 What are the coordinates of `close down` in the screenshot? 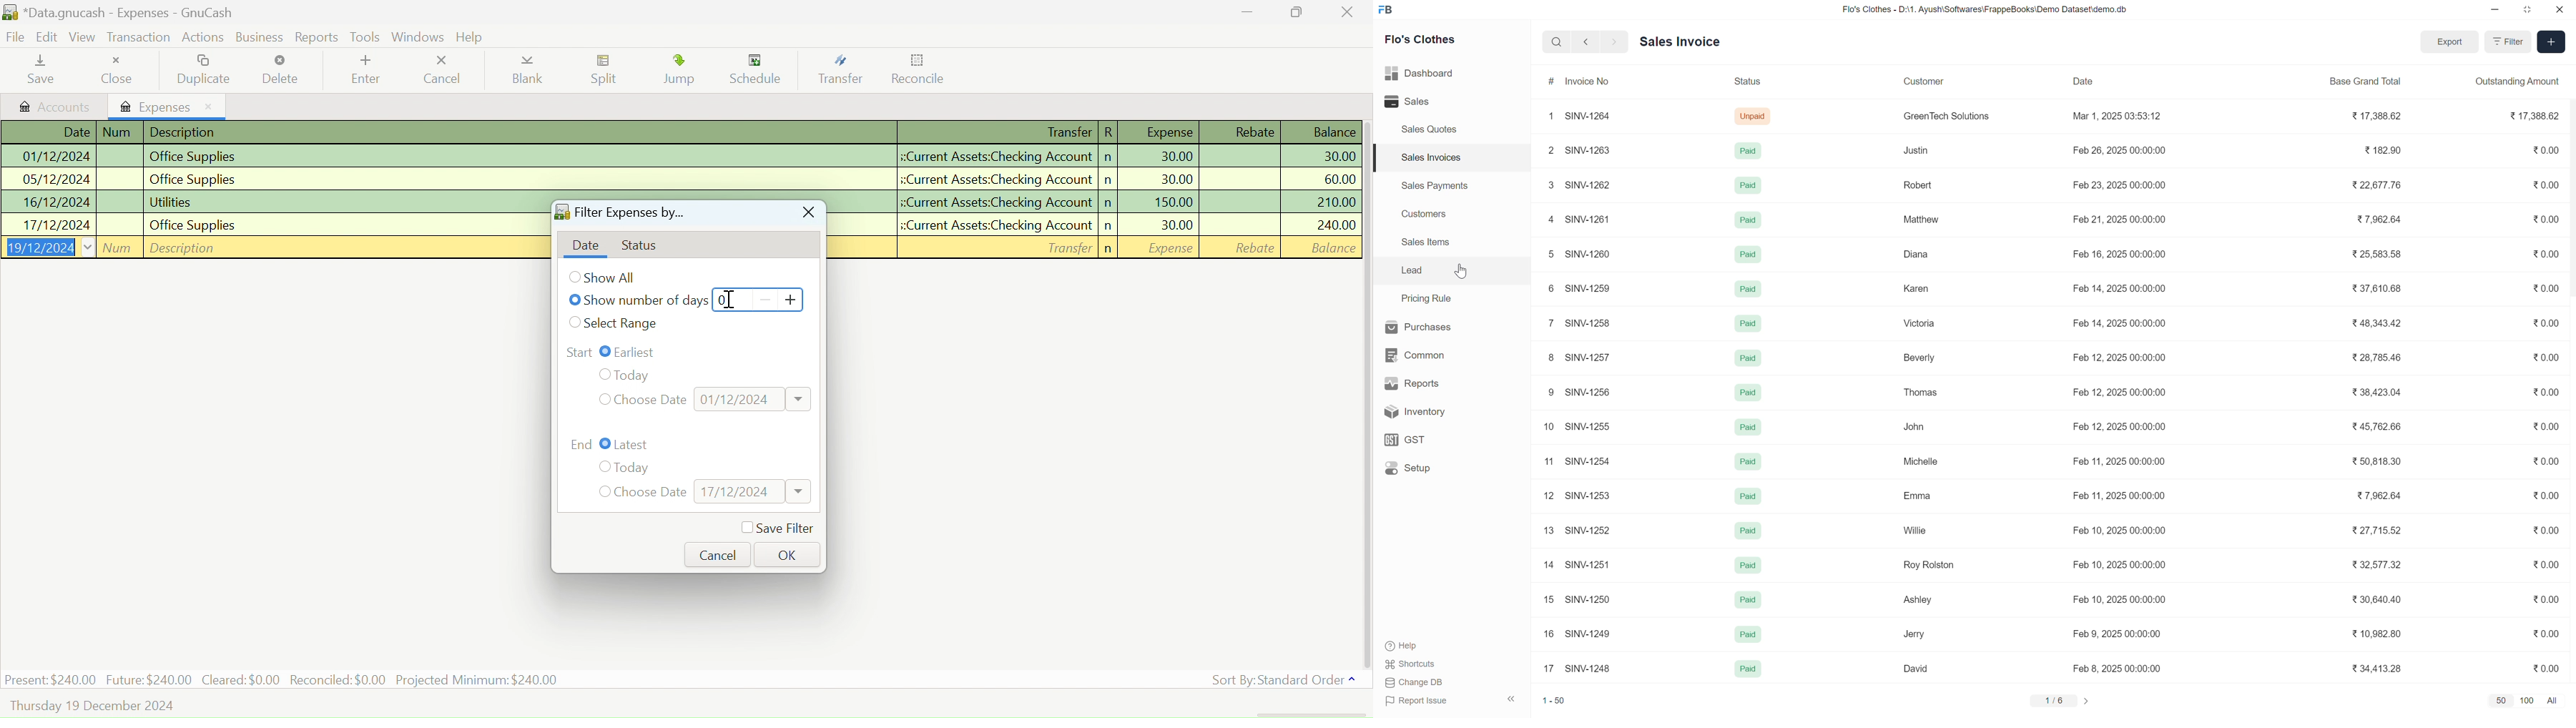 It's located at (2528, 9).